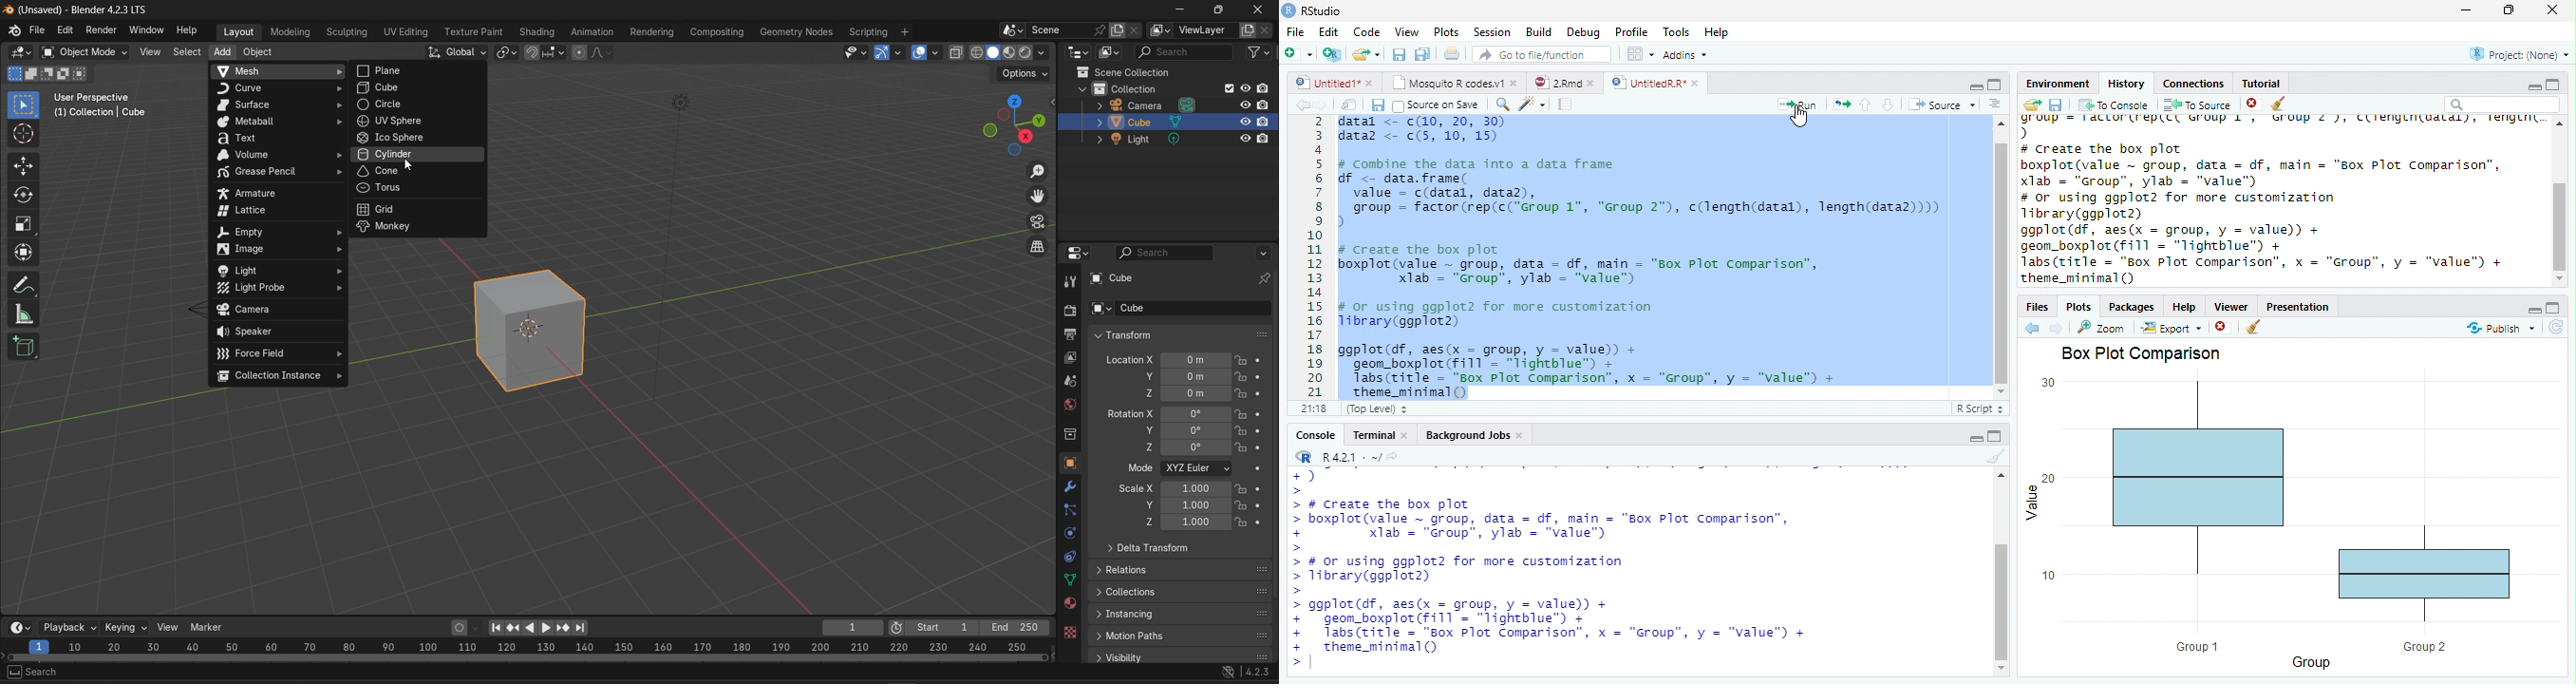 The height and width of the screenshot is (700, 2576). I want to click on add, so click(221, 51).